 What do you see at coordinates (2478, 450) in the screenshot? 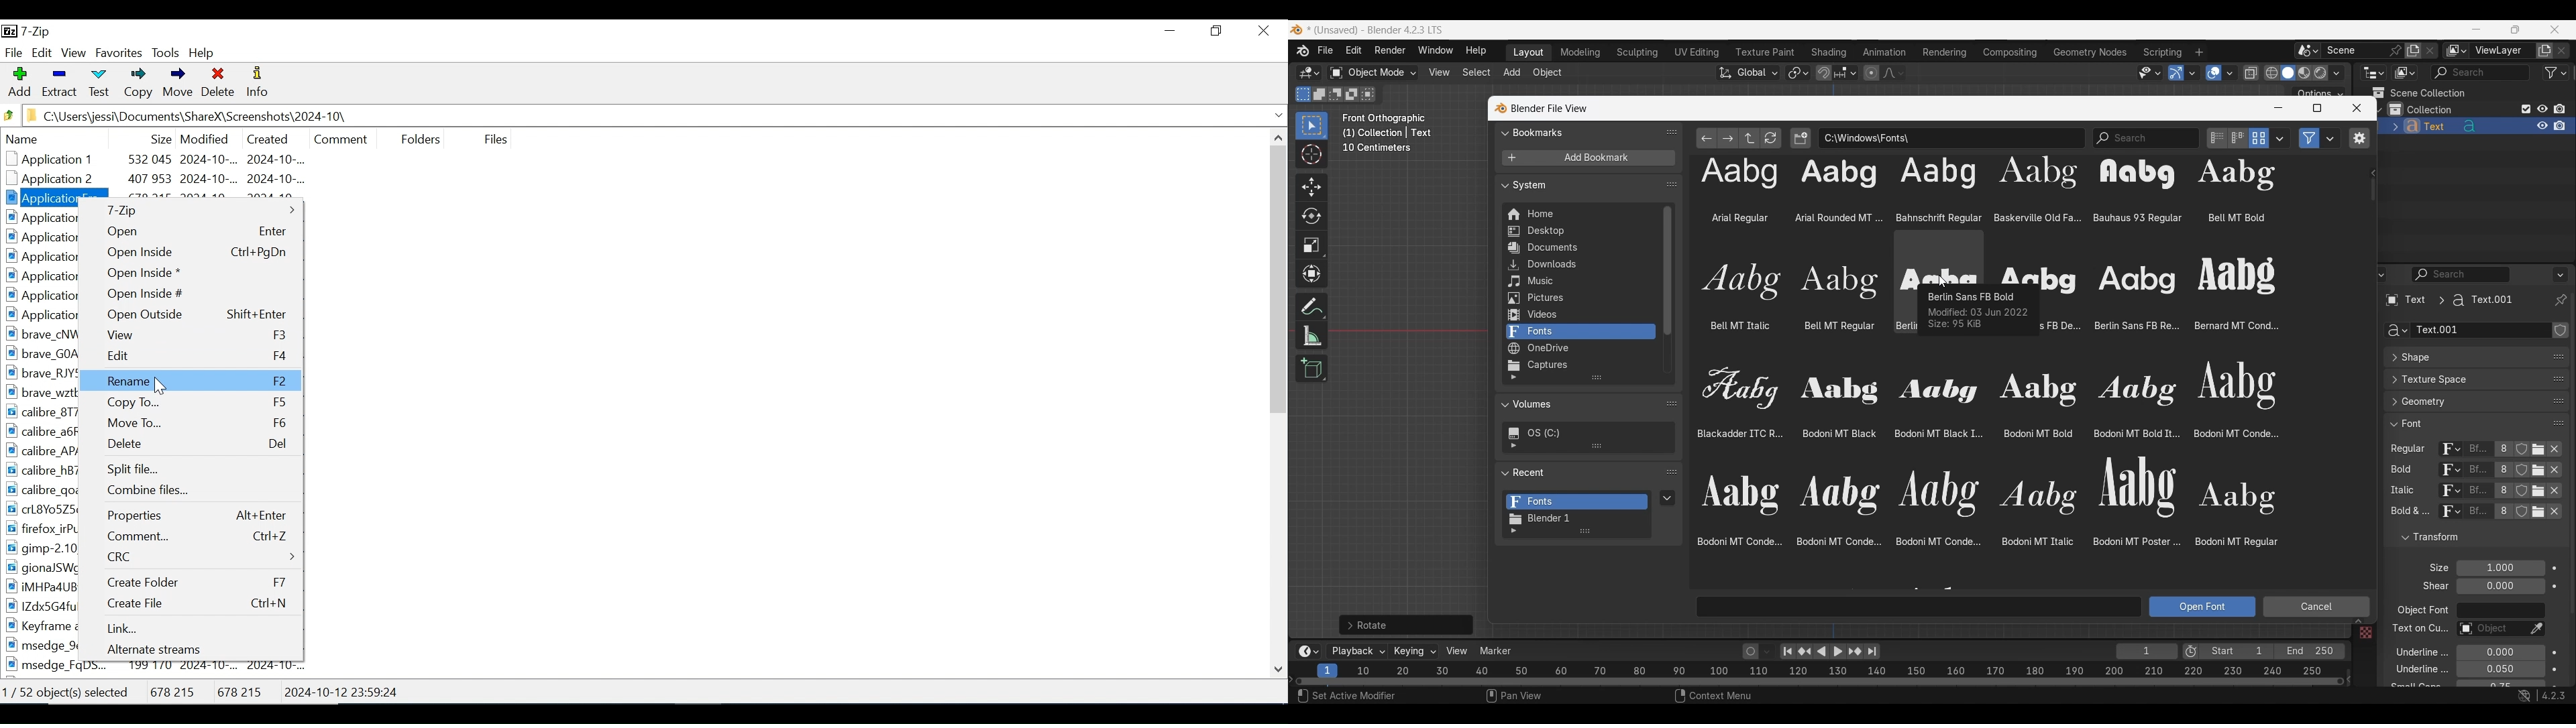
I see `Name of current font of each attribute` at bounding box center [2478, 450].